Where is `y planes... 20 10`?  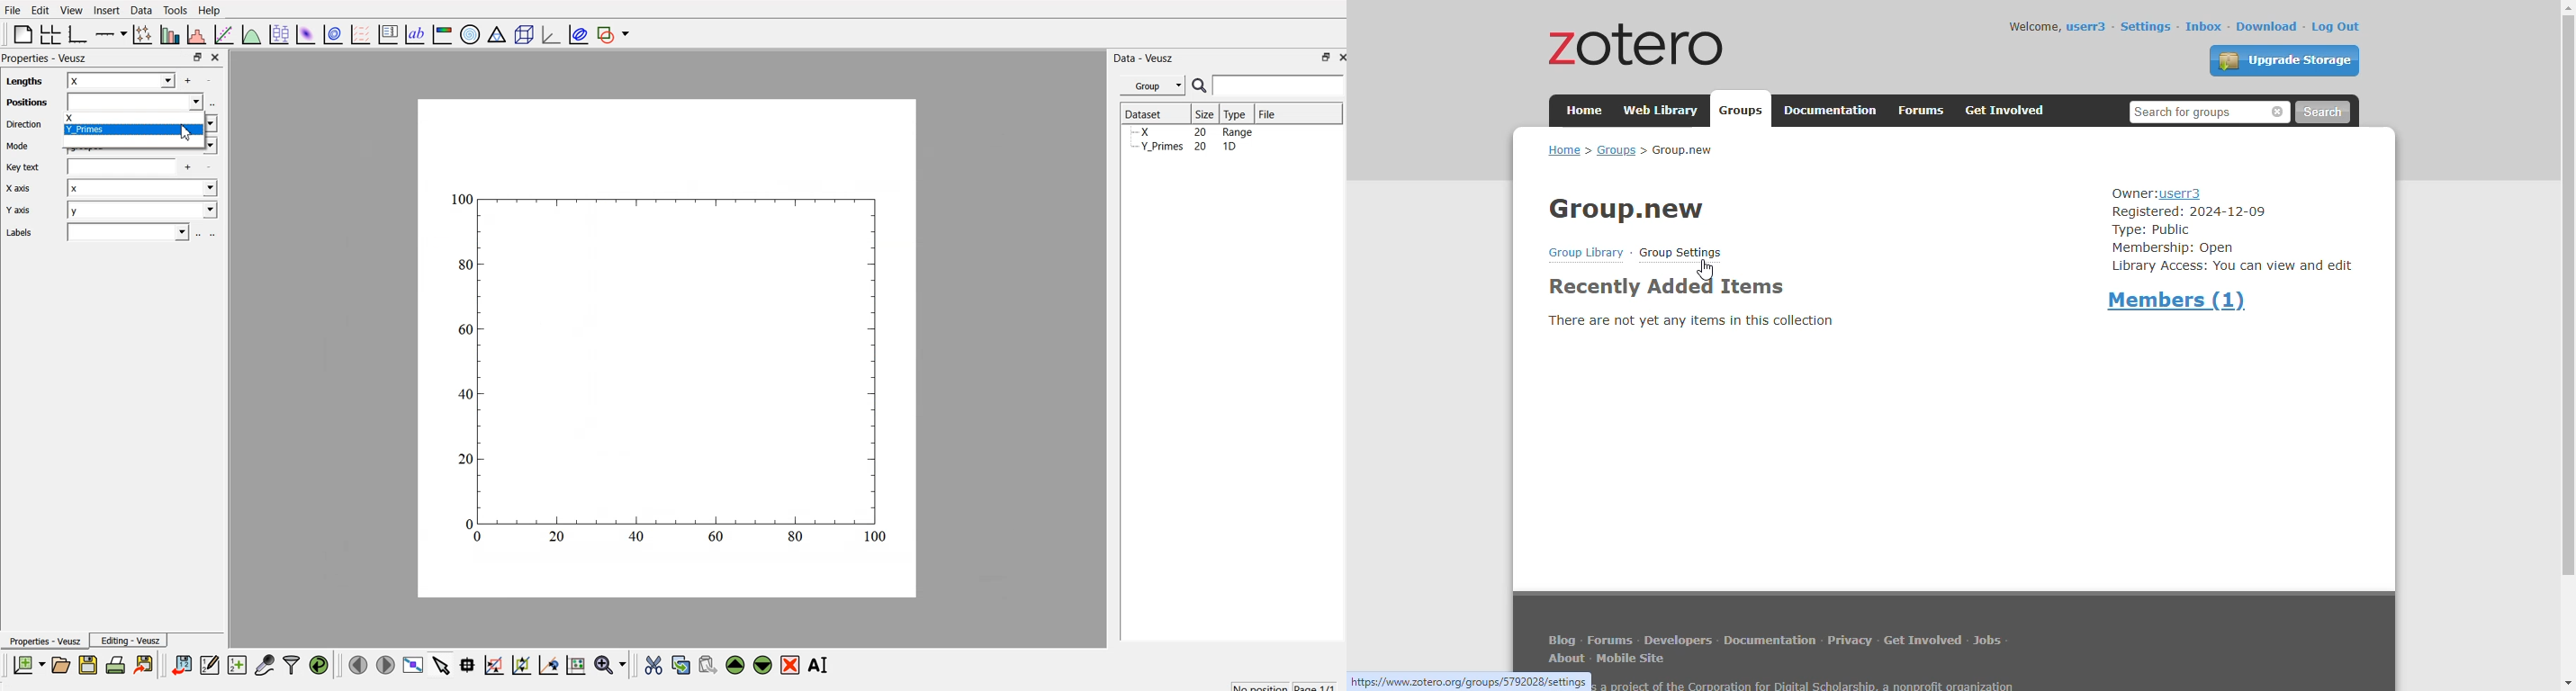 y planes... 20 10 is located at coordinates (1192, 148).